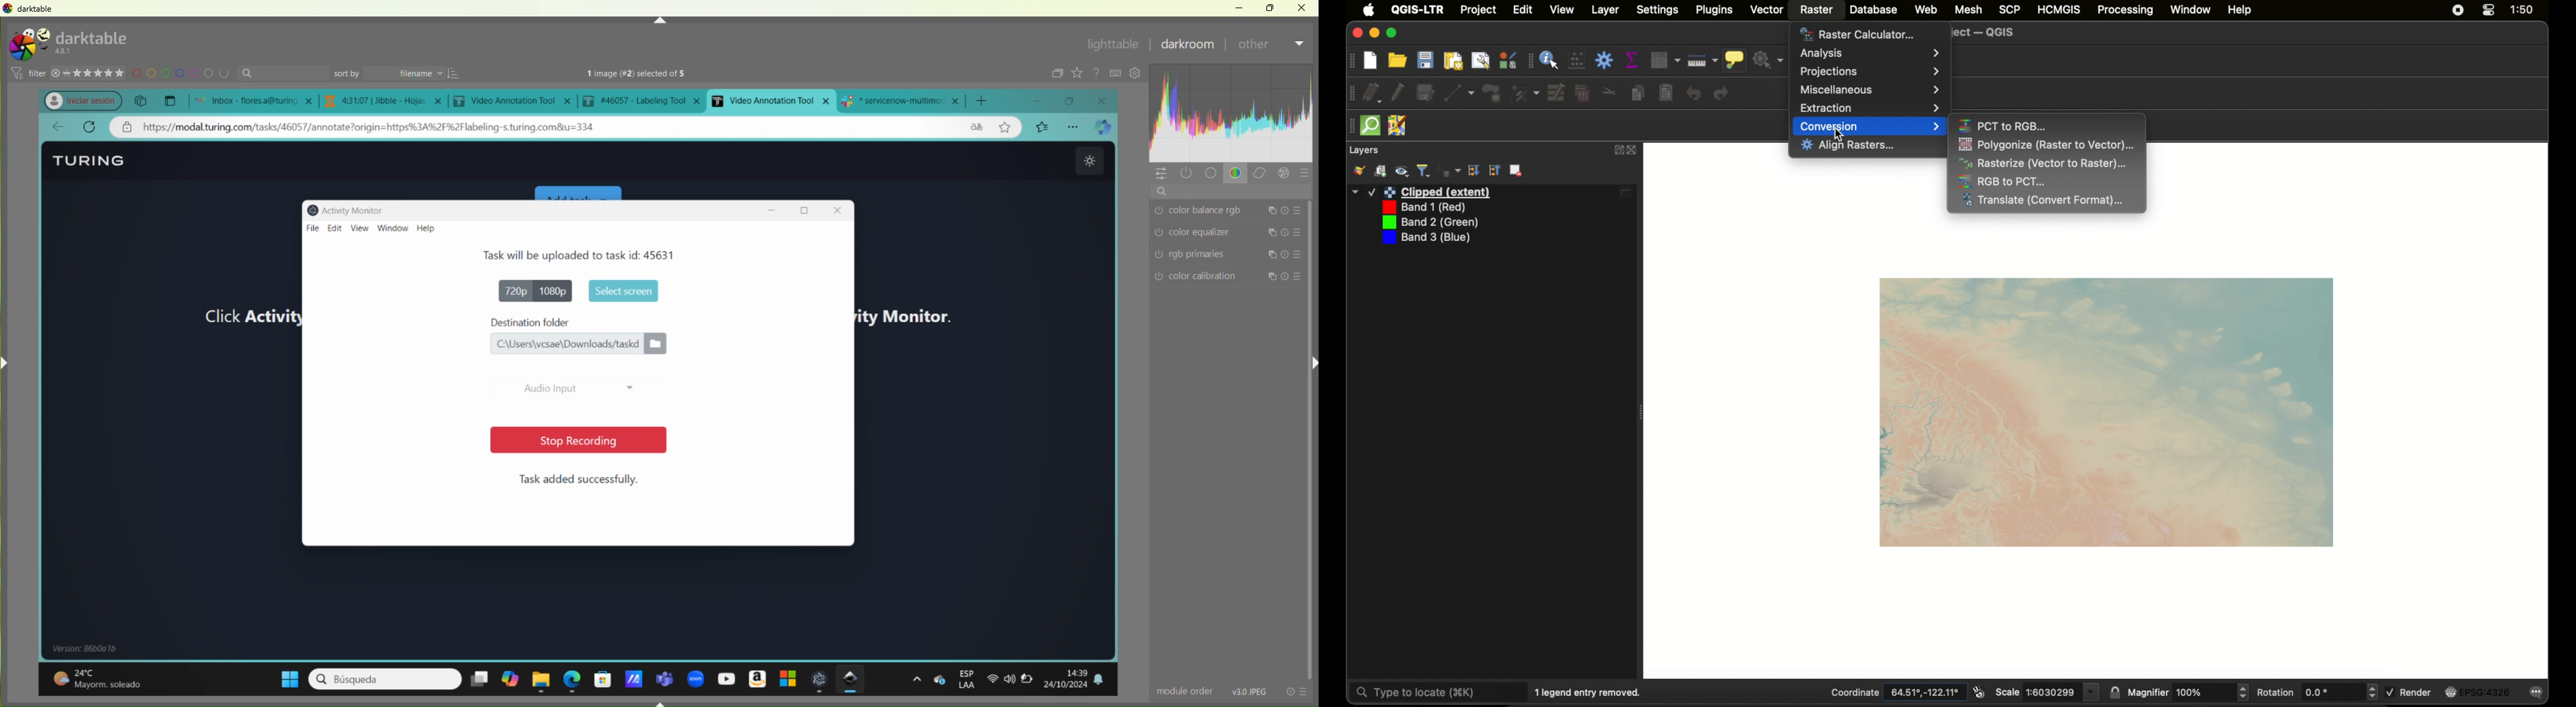 This screenshot has height=728, width=2576. I want to click on edit, so click(334, 227).